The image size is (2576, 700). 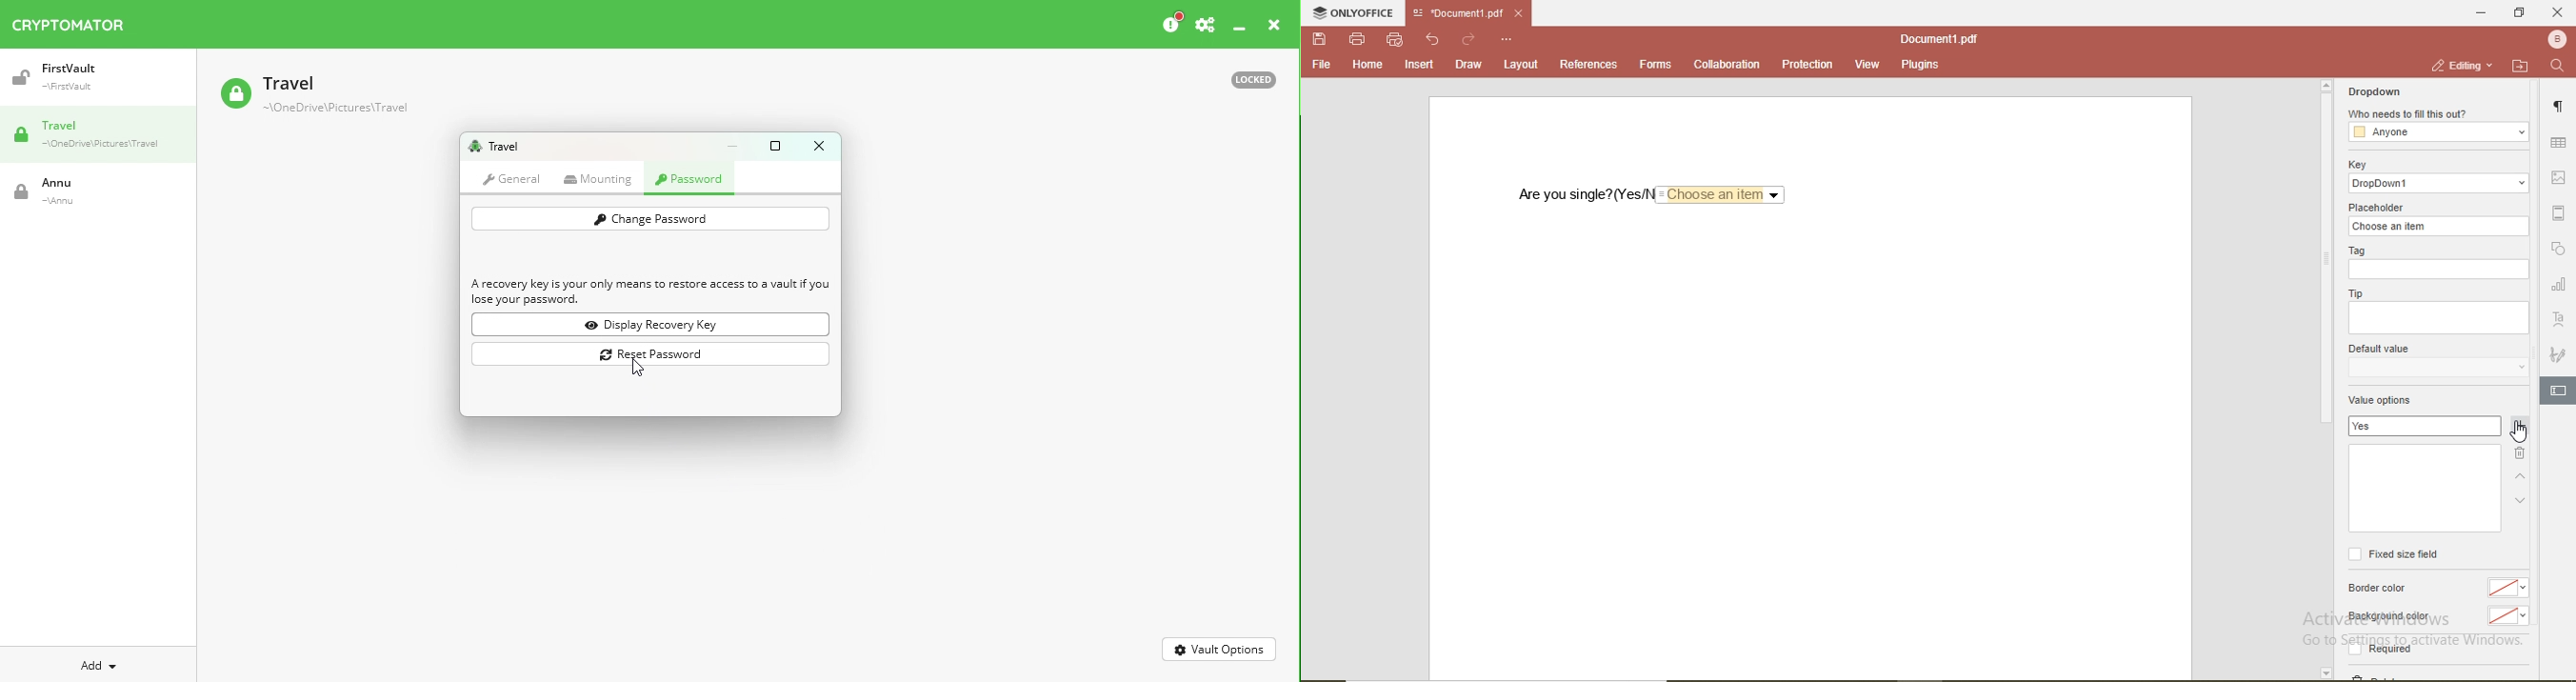 I want to click on up, so click(x=2524, y=476).